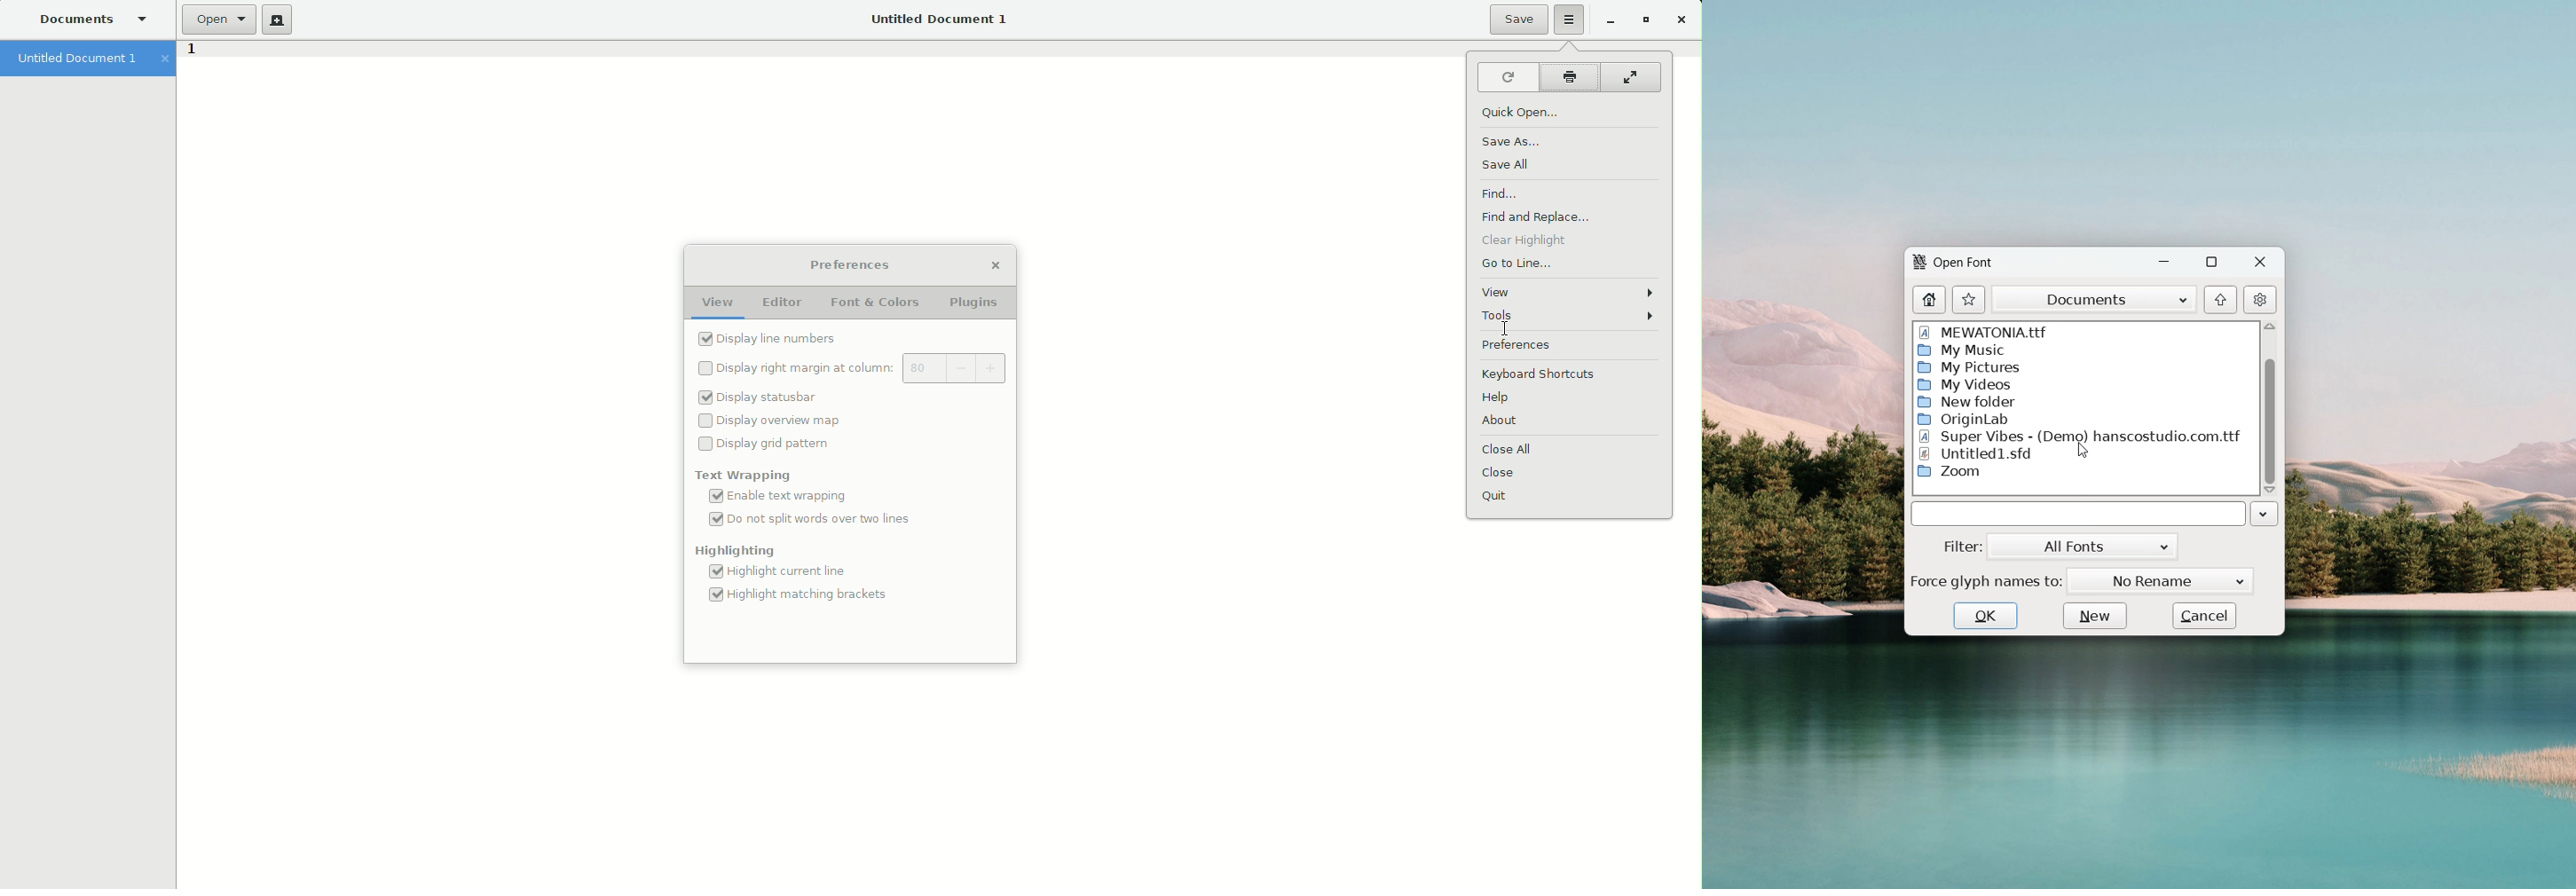 The height and width of the screenshot is (896, 2576). Describe the element at coordinates (2271, 491) in the screenshot. I see `scroll down` at that location.